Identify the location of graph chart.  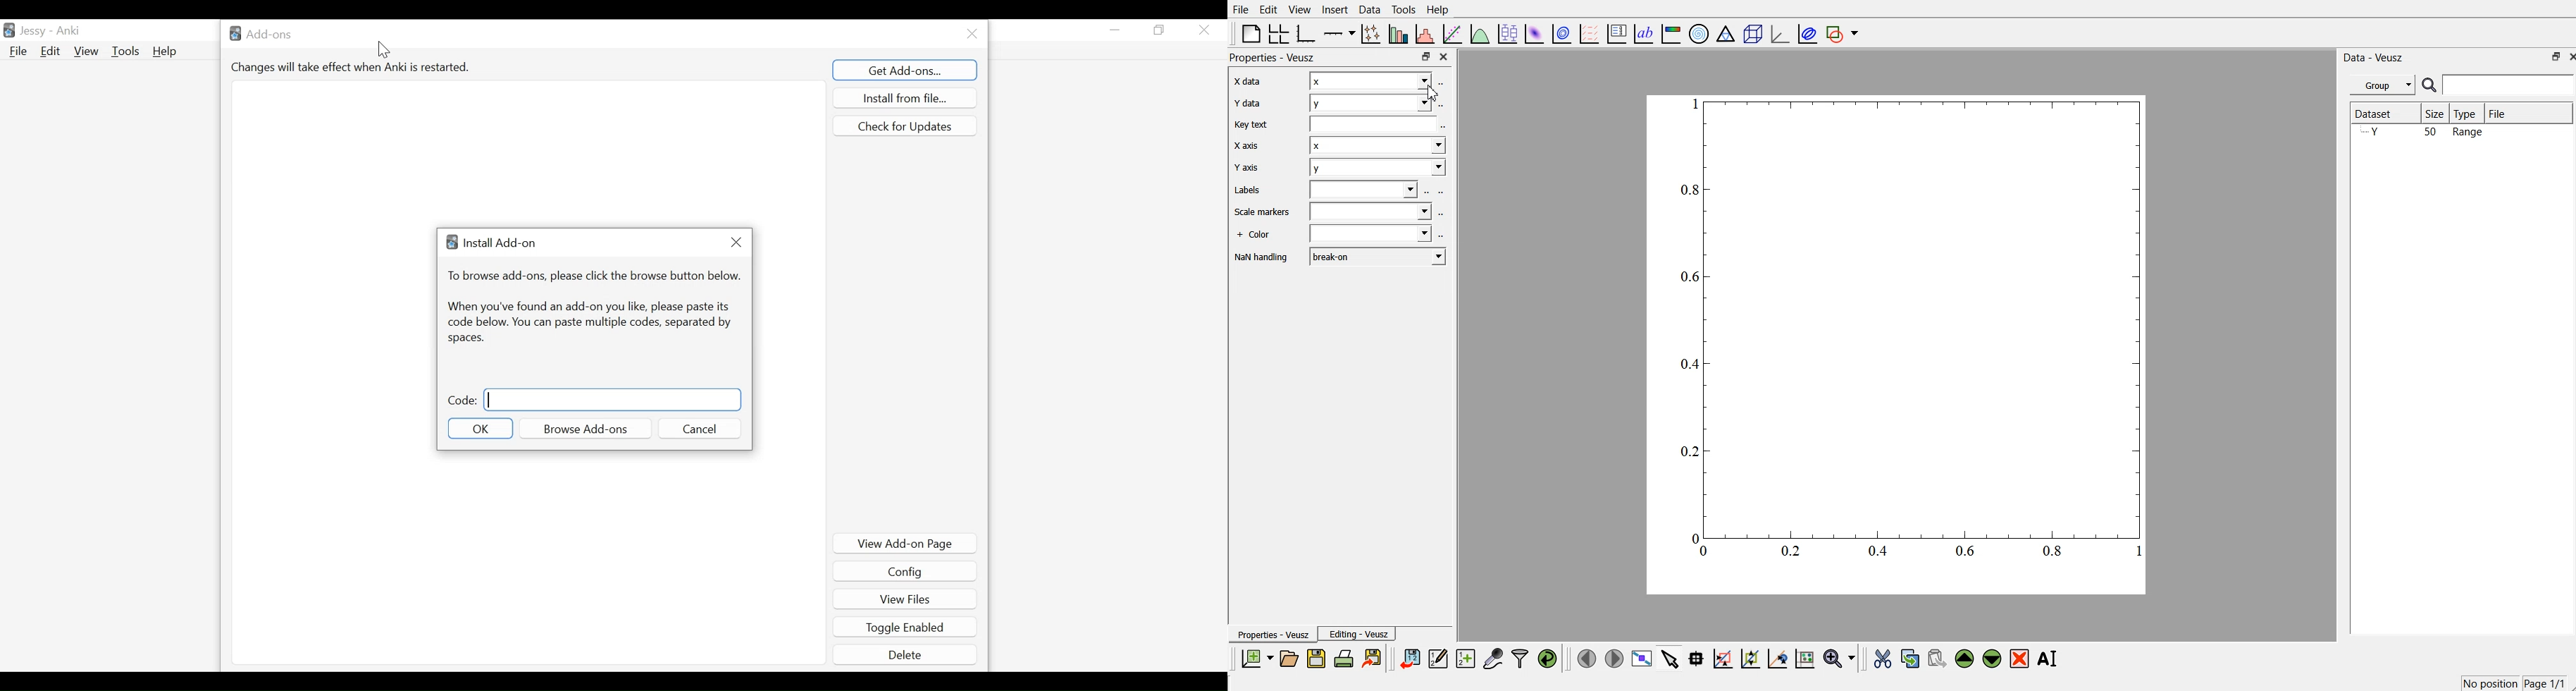
(1897, 343).